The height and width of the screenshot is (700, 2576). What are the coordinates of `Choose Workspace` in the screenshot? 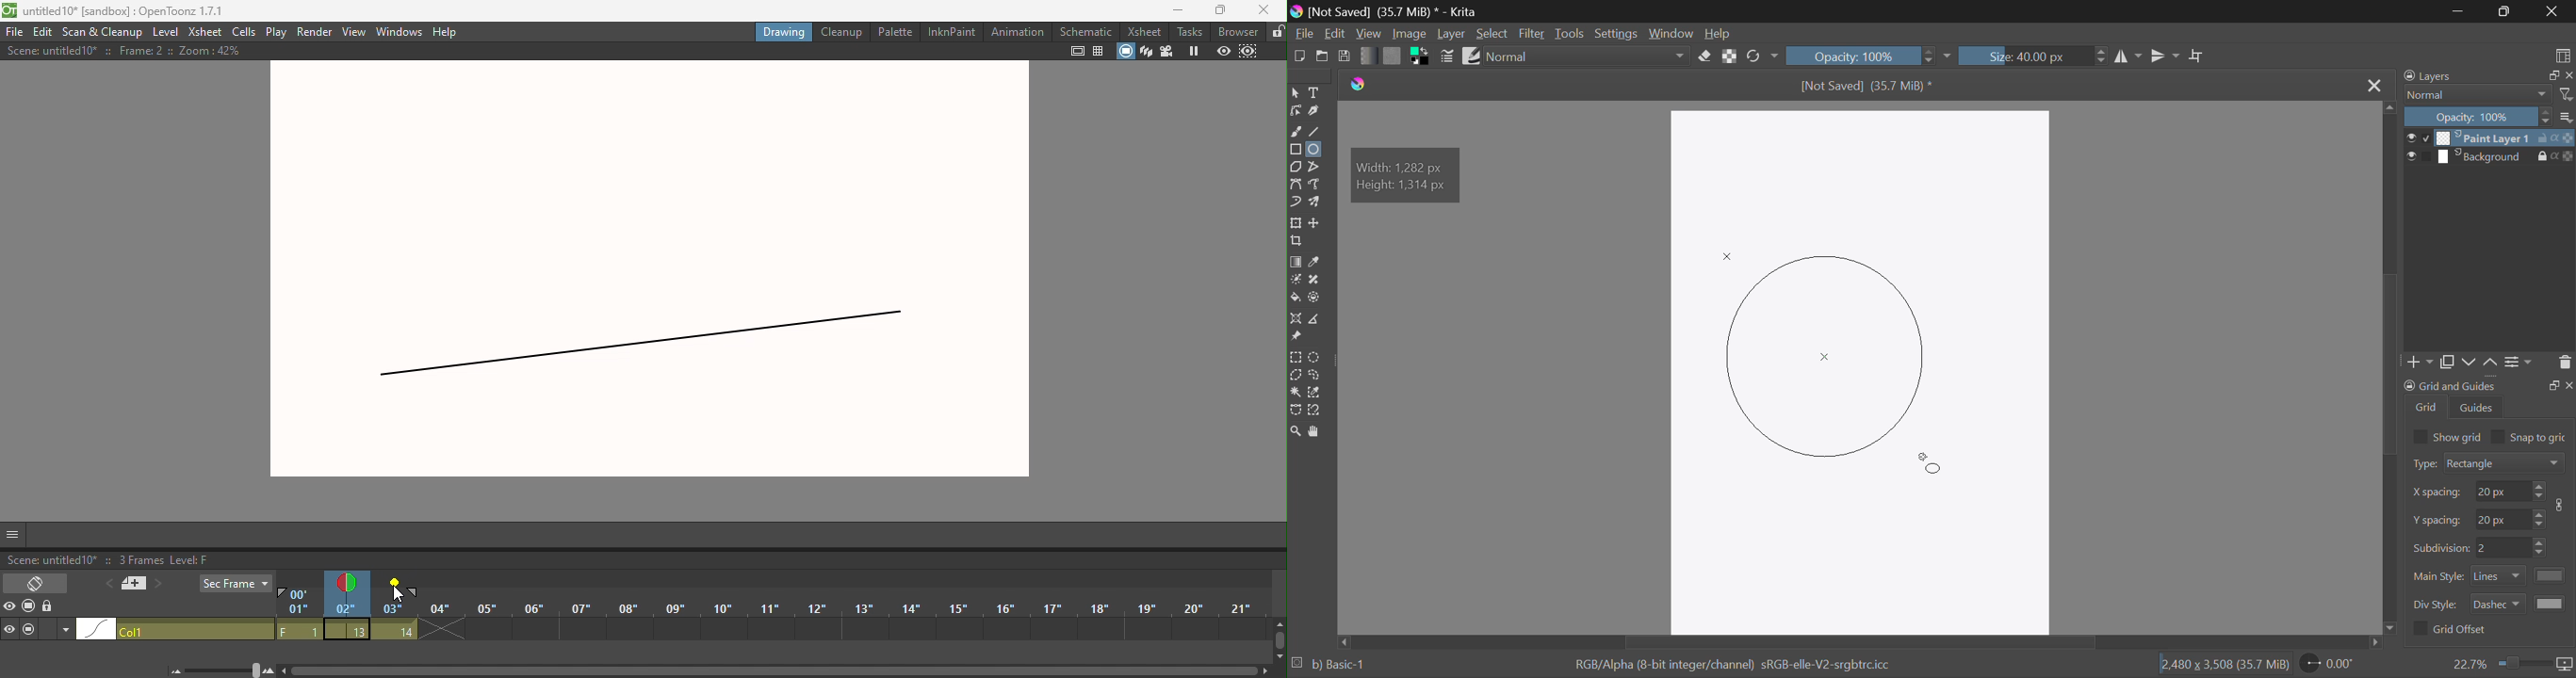 It's located at (2562, 56).